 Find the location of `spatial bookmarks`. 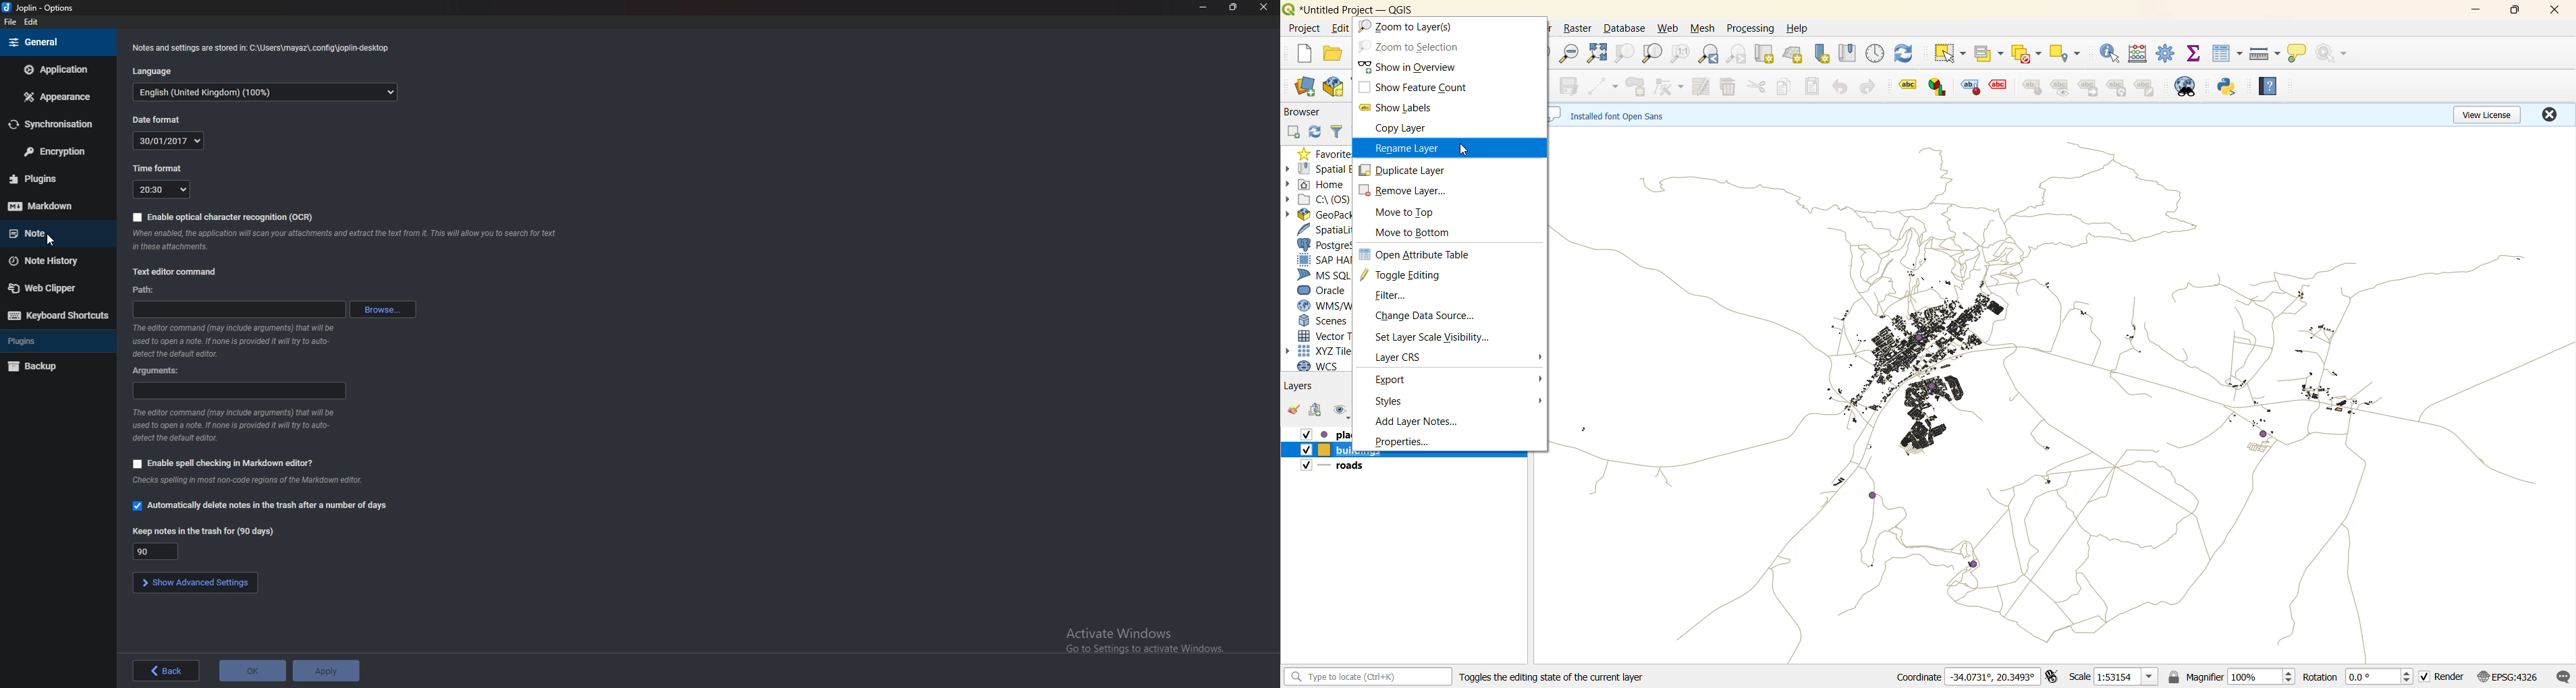

spatial bookmarks is located at coordinates (1317, 169).